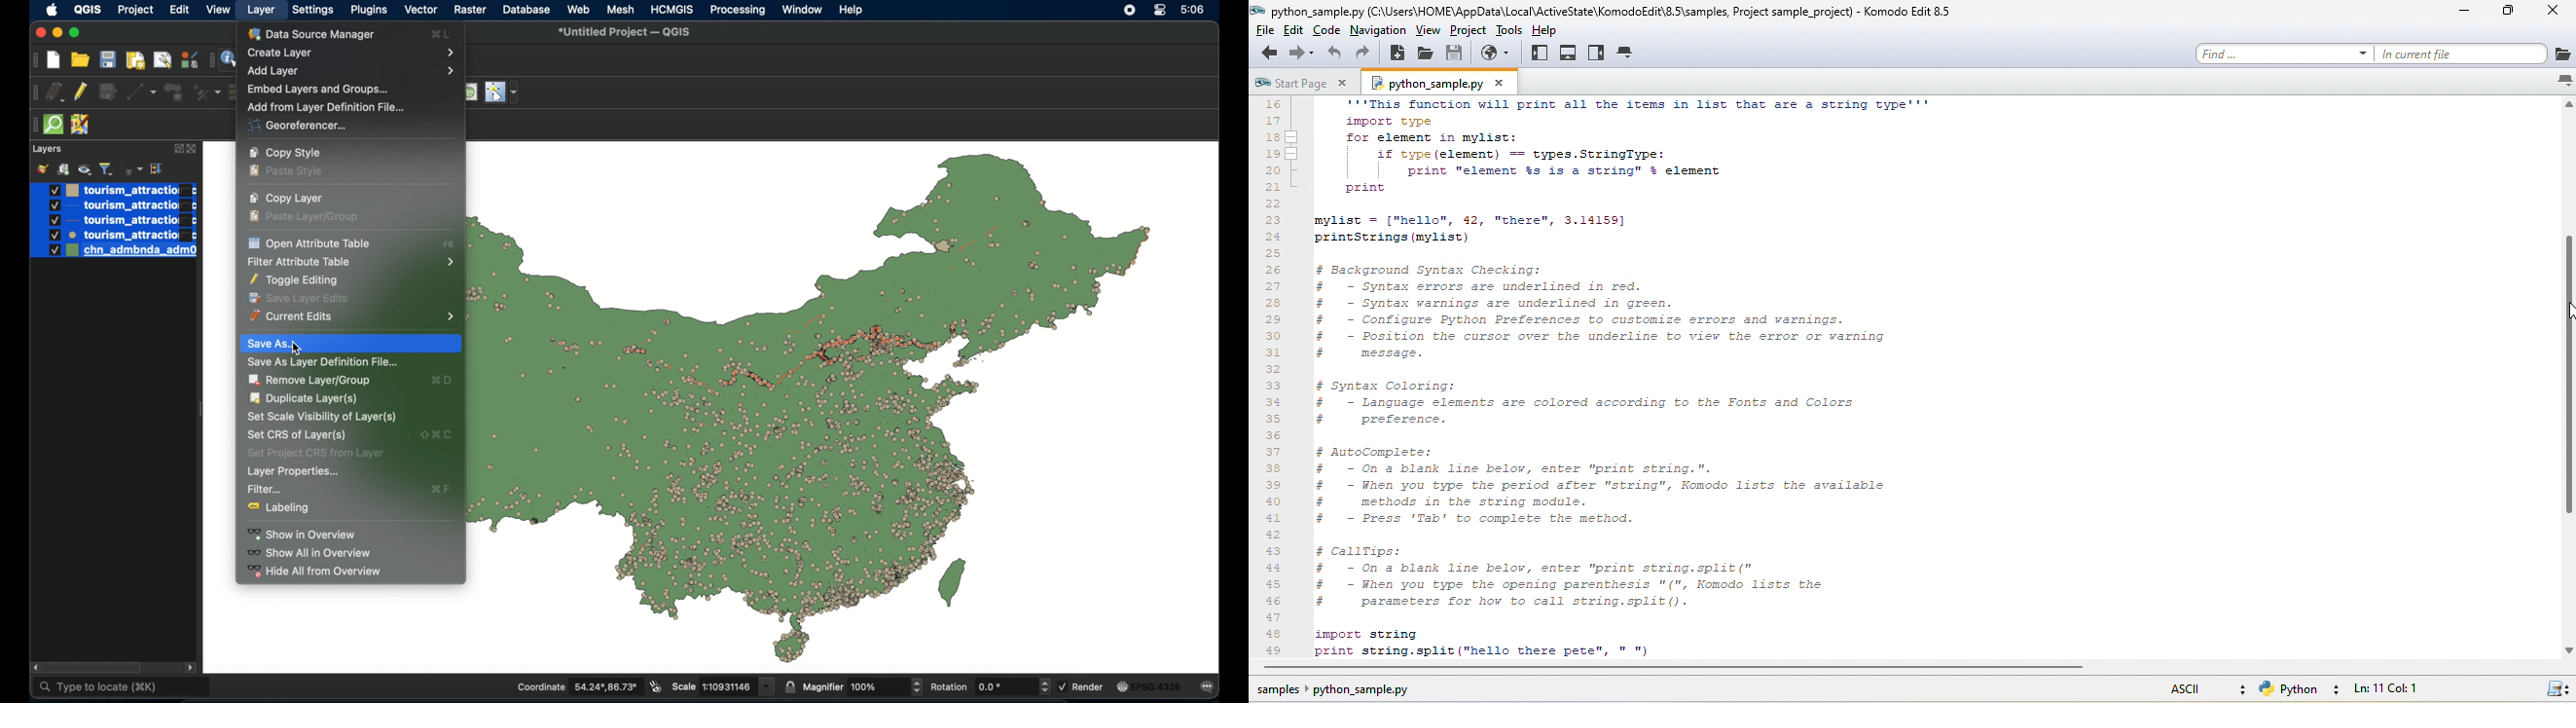 Image resolution: width=2576 pixels, height=728 pixels. I want to click on save as highlighted, so click(353, 344).